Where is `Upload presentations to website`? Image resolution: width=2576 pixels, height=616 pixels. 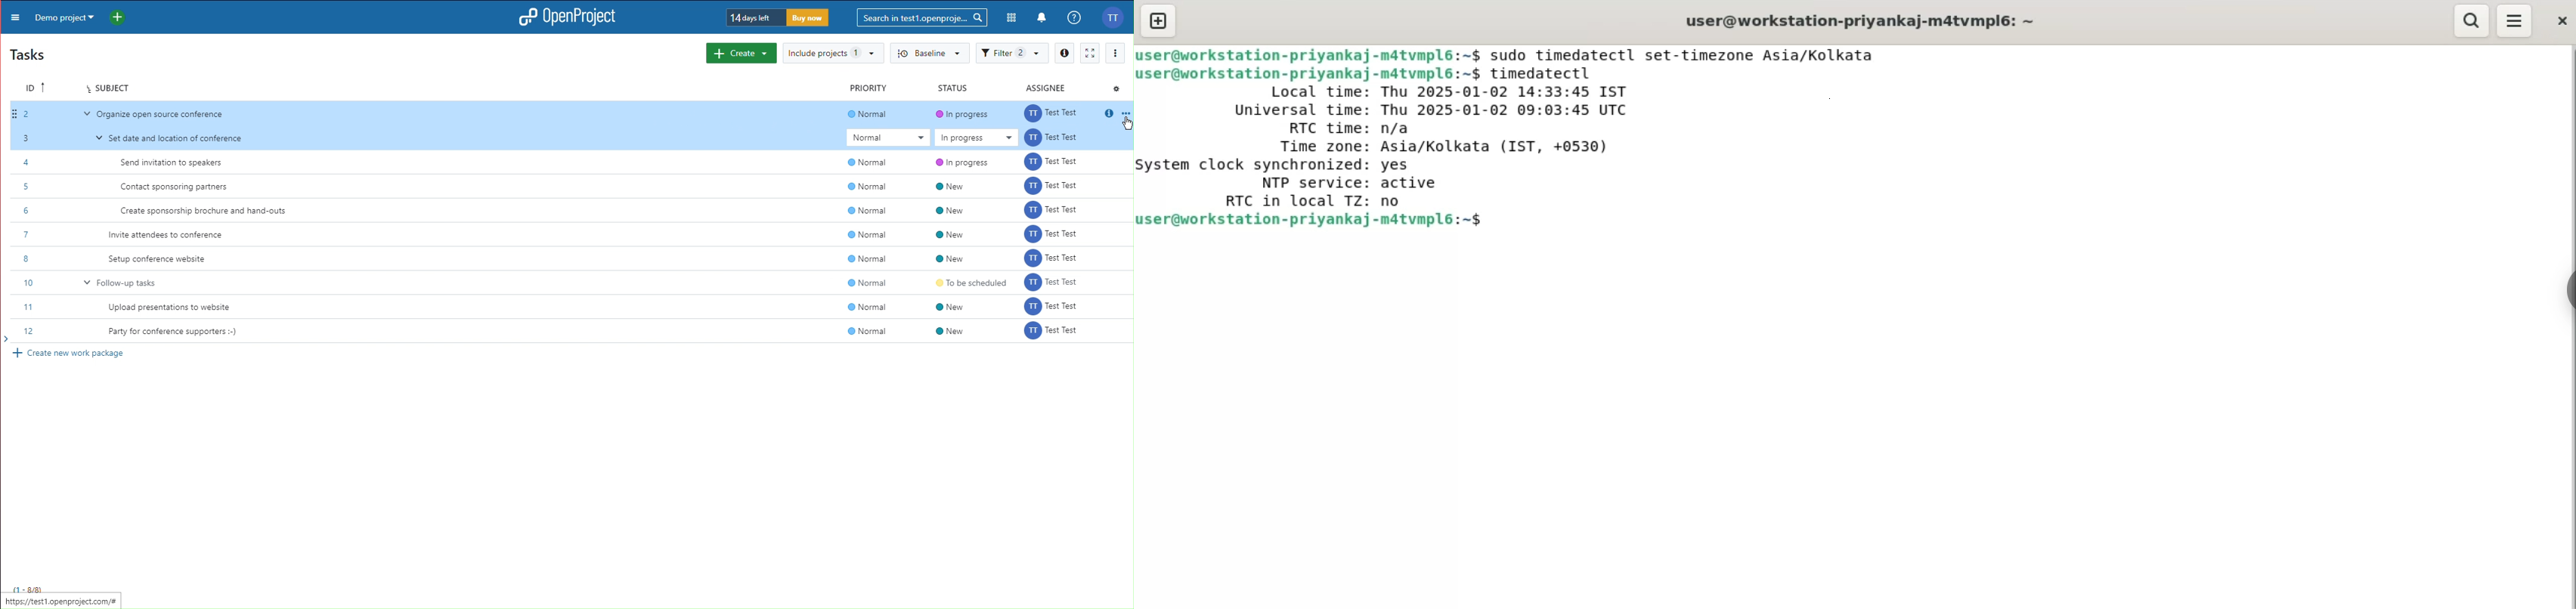 Upload presentations to website is located at coordinates (176, 308).